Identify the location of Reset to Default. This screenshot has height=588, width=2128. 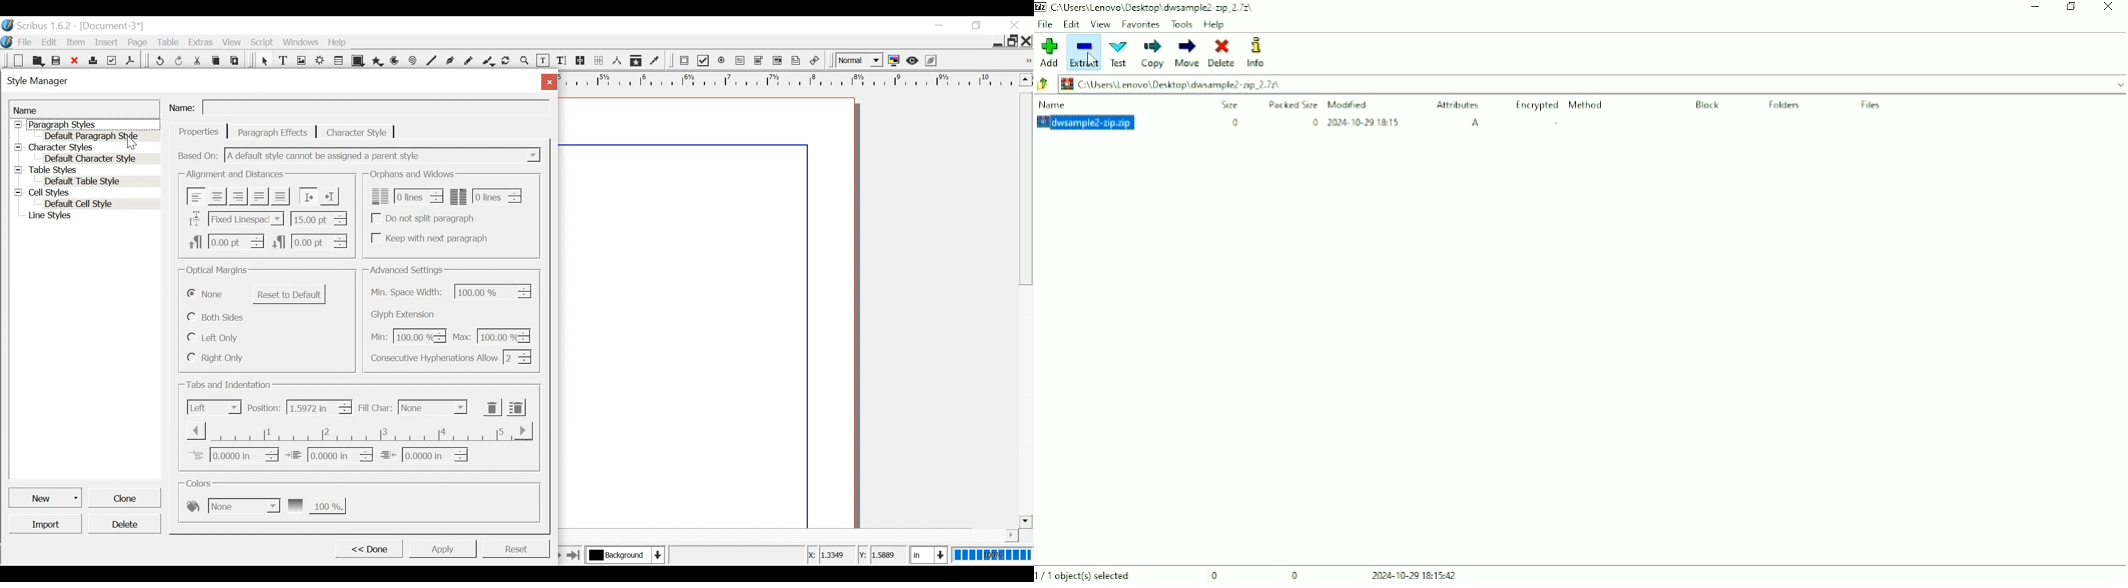
(289, 294).